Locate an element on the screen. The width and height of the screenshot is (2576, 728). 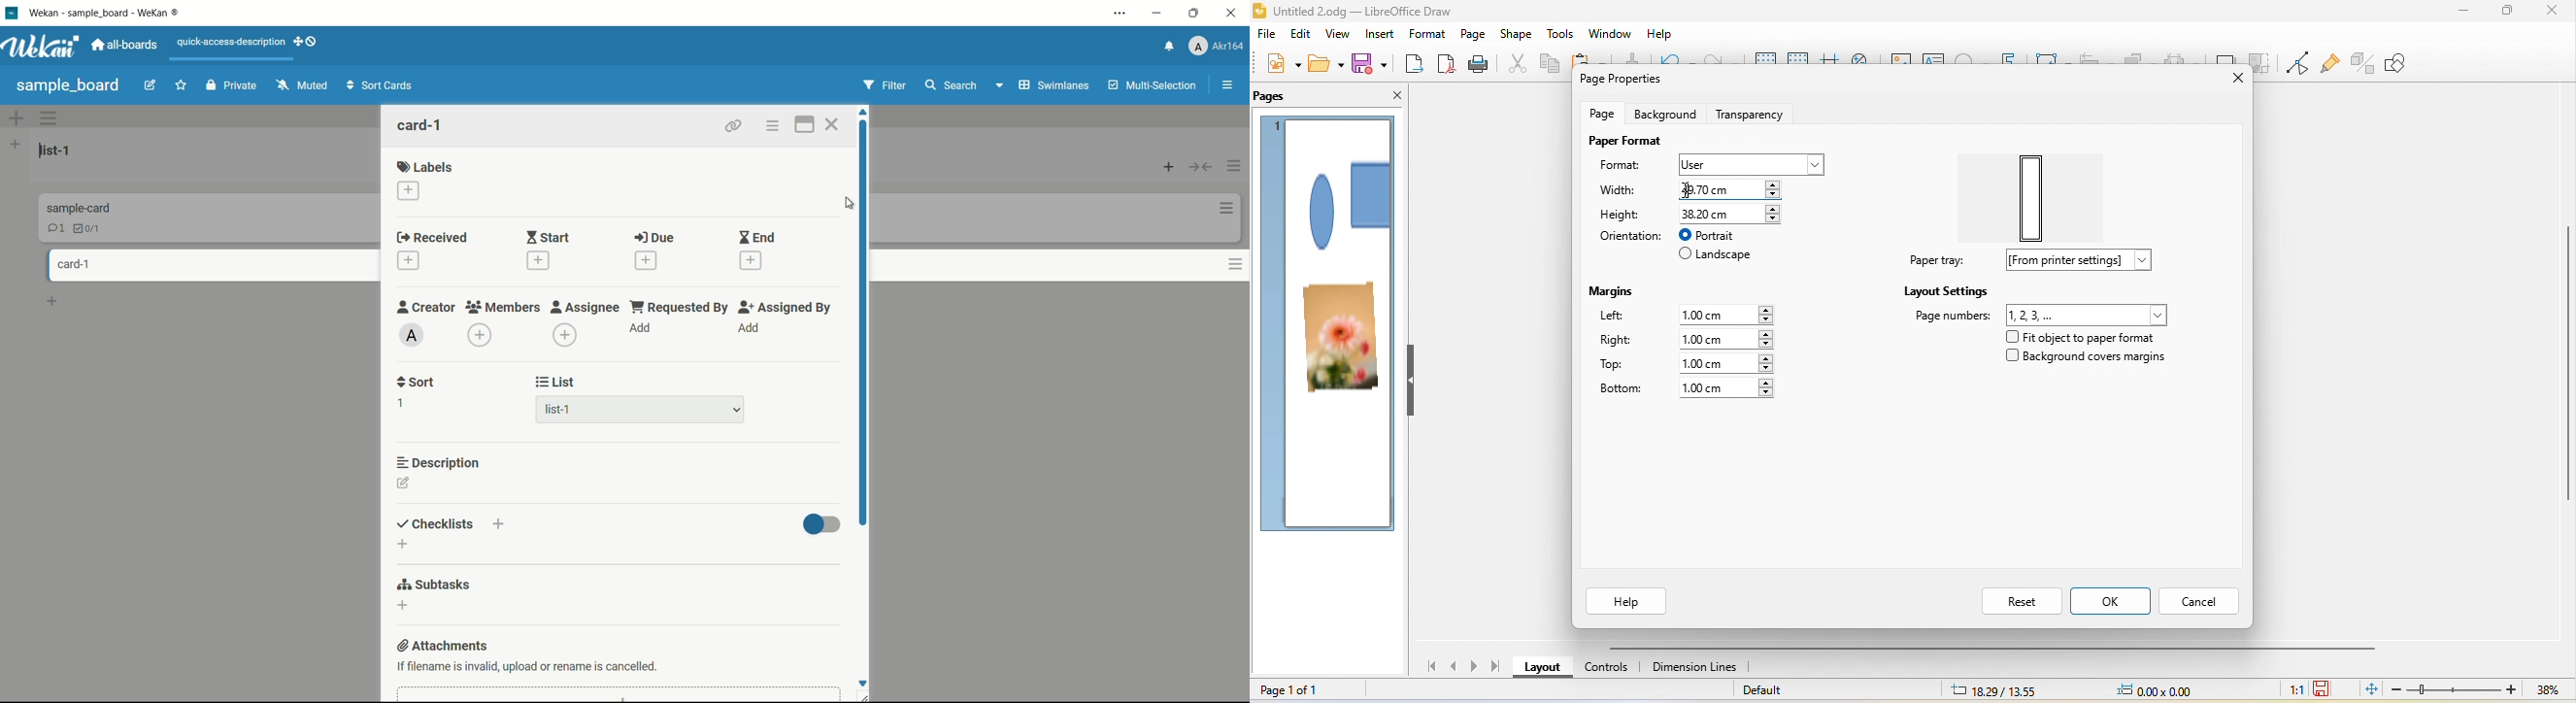
card actions is located at coordinates (1221, 206).